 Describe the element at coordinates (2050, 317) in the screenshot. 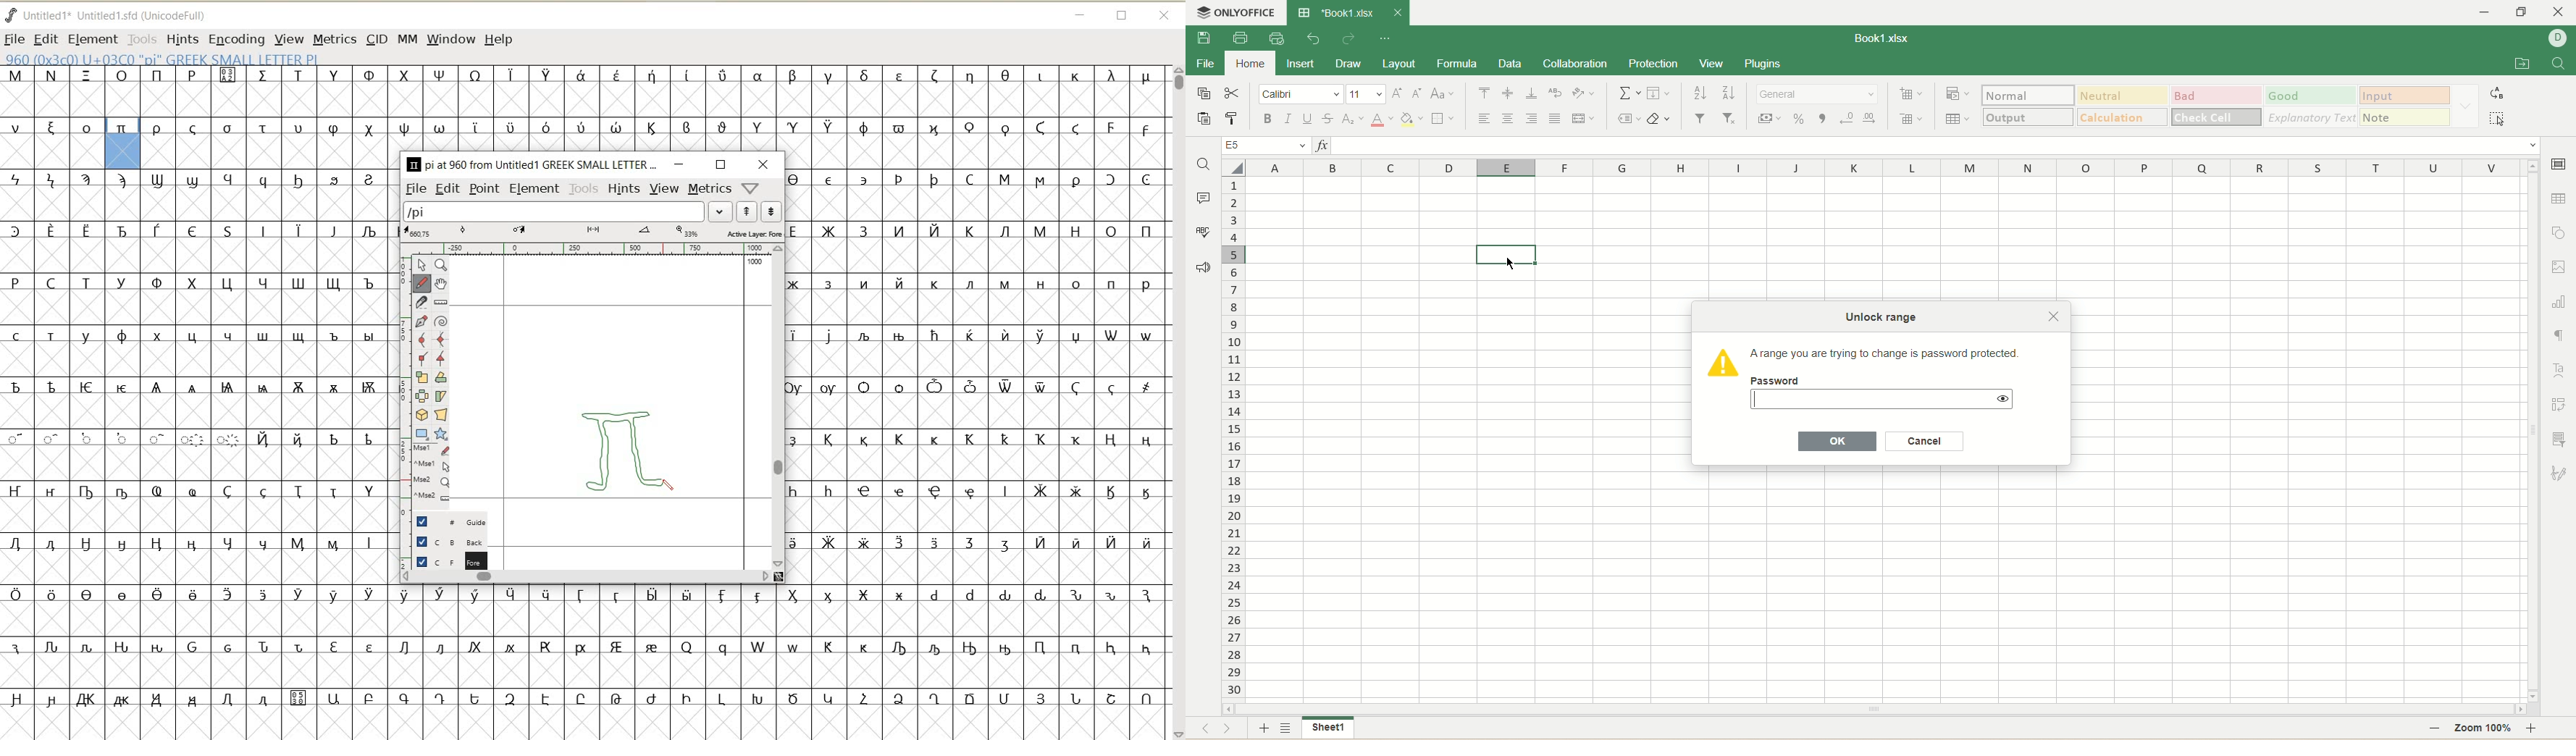

I see `Close` at that location.